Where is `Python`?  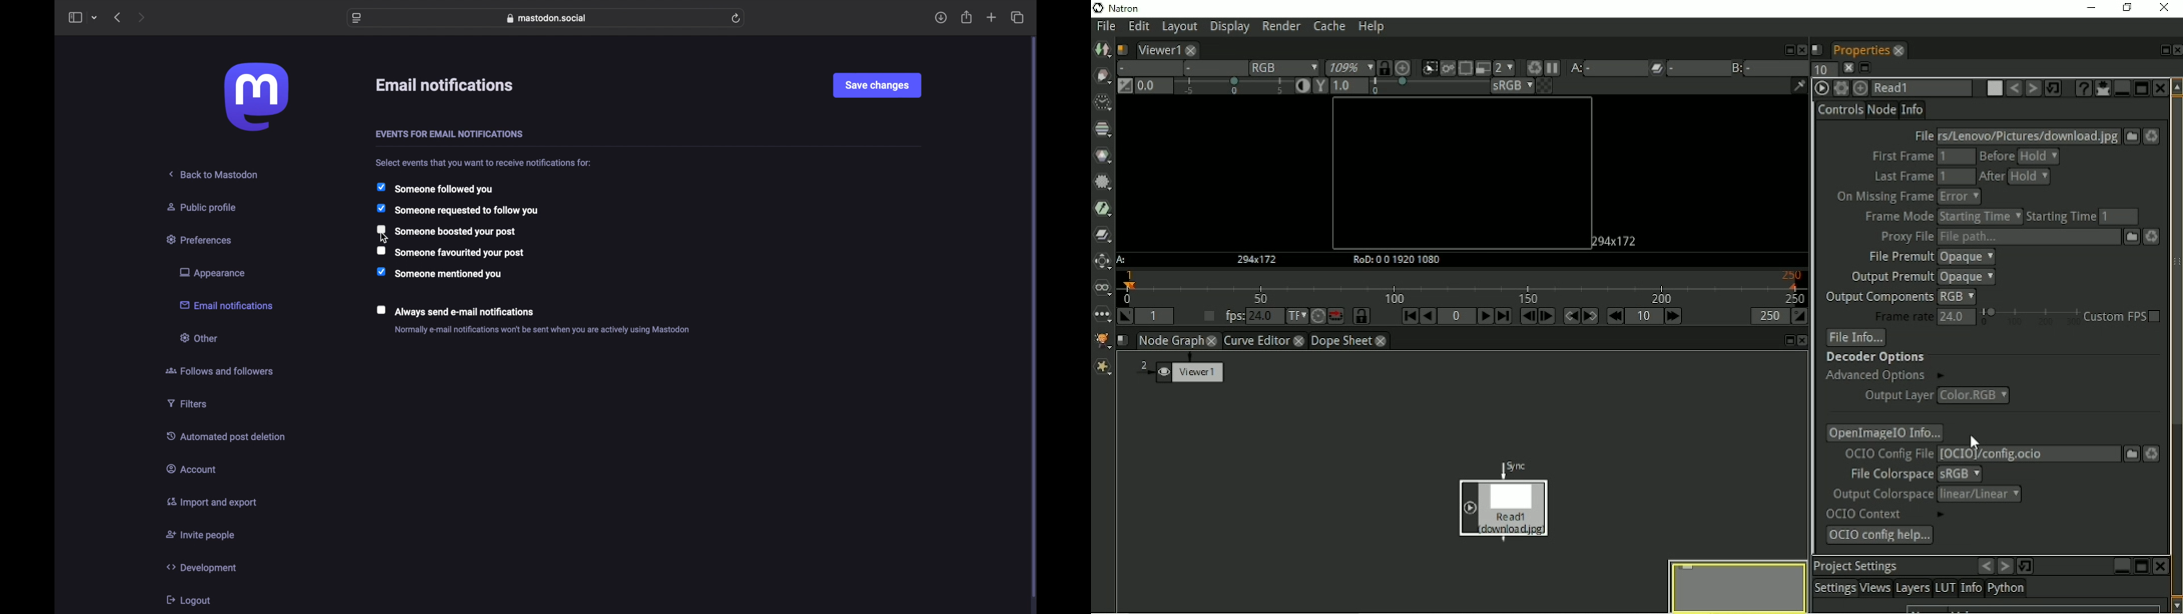
Python is located at coordinates (2008, 587).